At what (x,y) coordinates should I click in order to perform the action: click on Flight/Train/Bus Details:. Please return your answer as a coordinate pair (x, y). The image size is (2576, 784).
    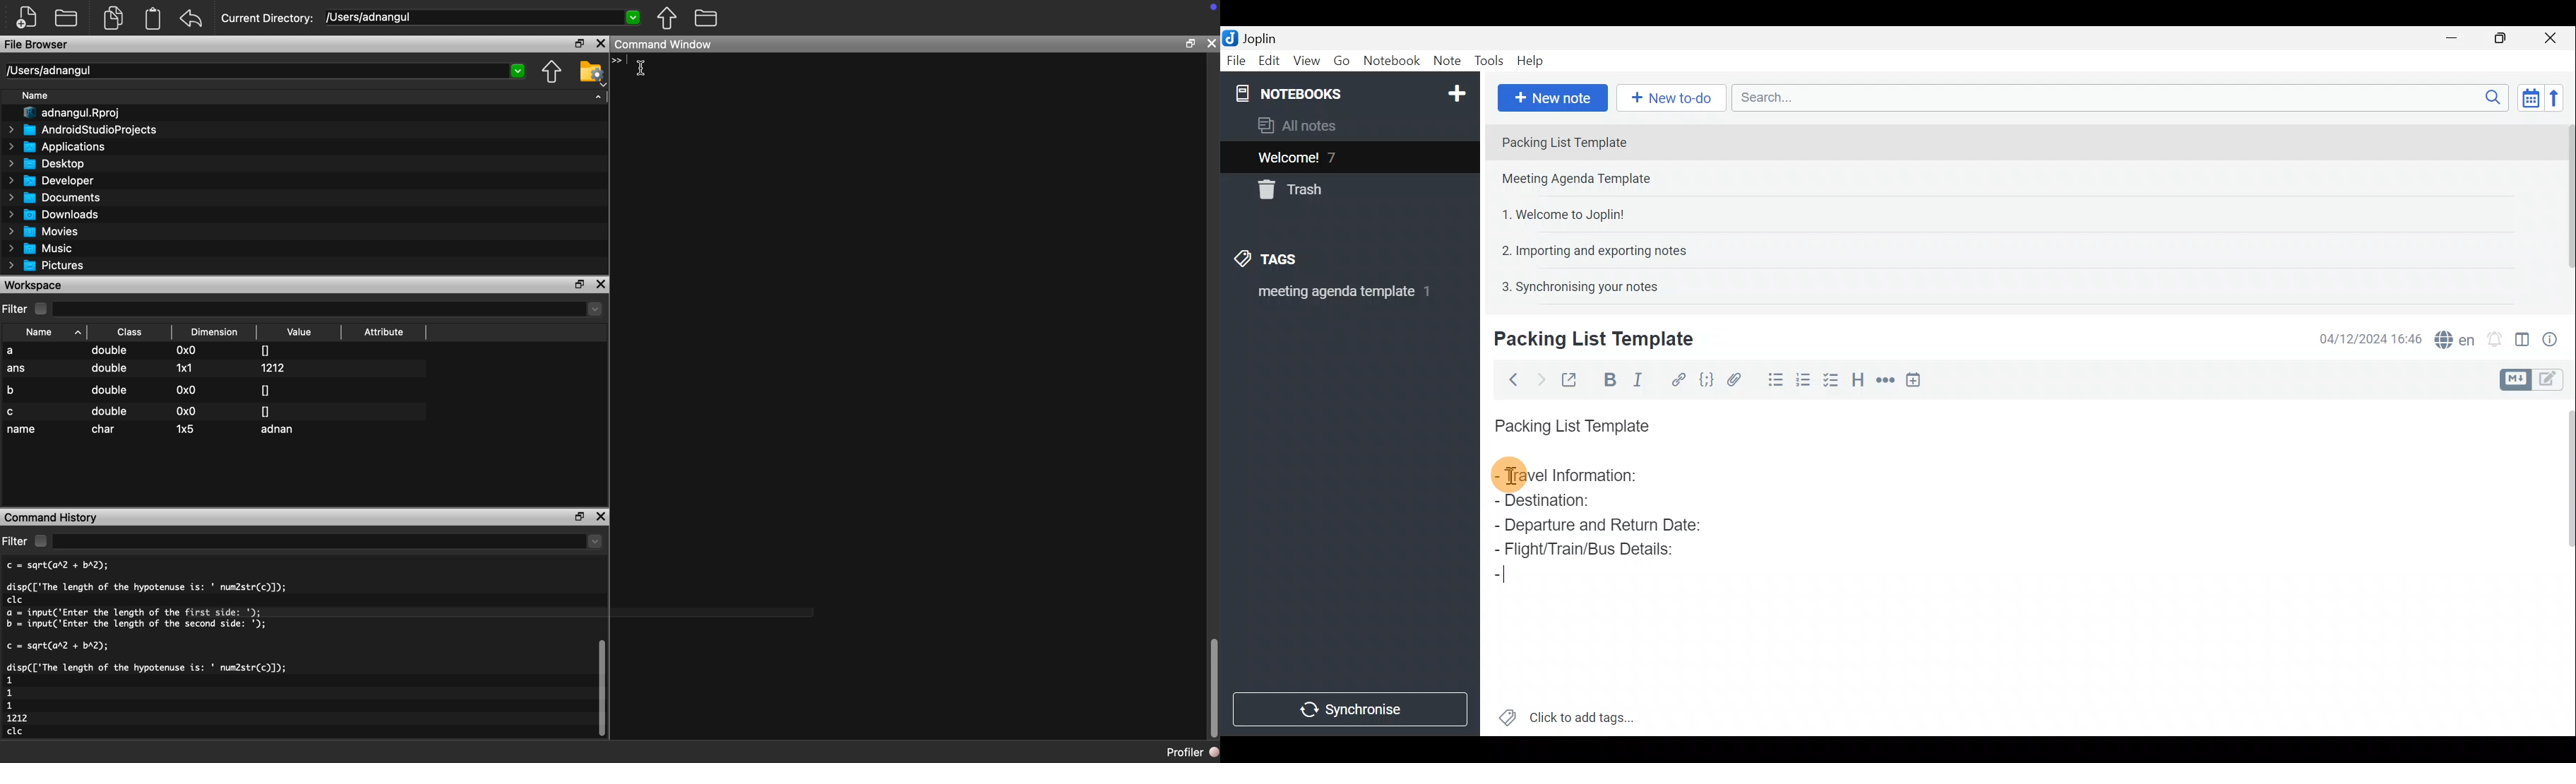
    Looking at the image, I should click on (1588, 550).